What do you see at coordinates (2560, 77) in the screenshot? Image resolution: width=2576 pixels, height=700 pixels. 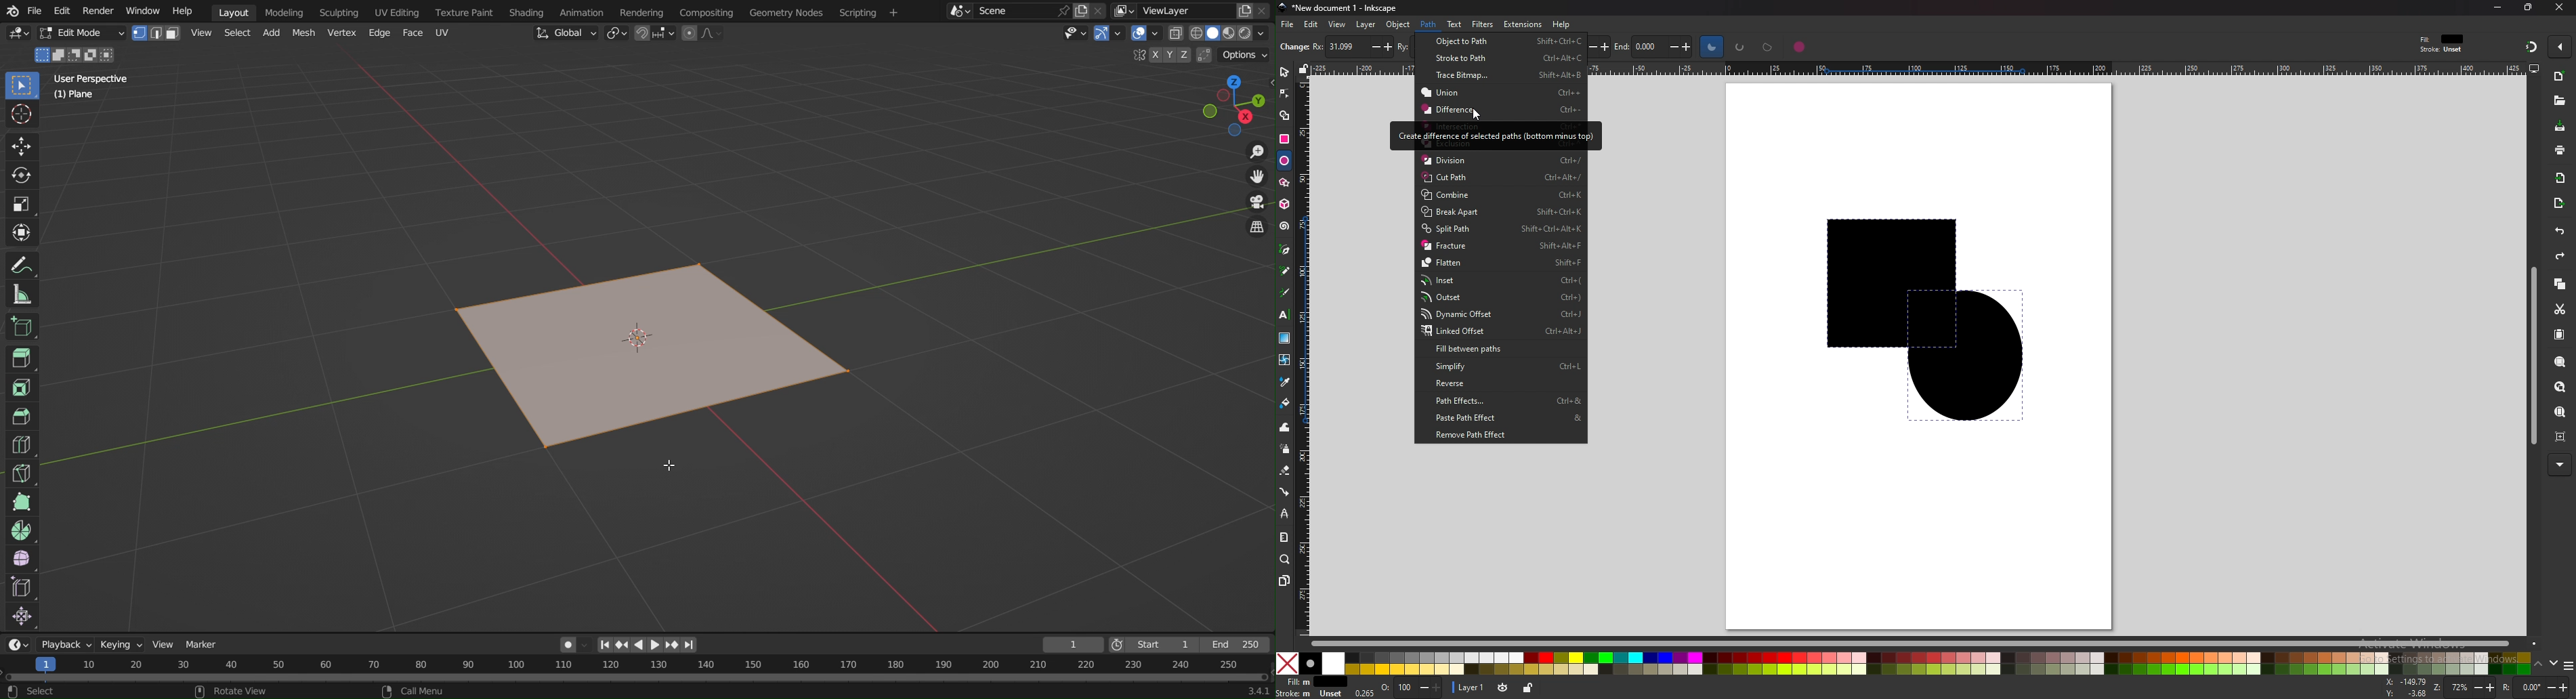 I see `new` at bounding box center [2560, 77].